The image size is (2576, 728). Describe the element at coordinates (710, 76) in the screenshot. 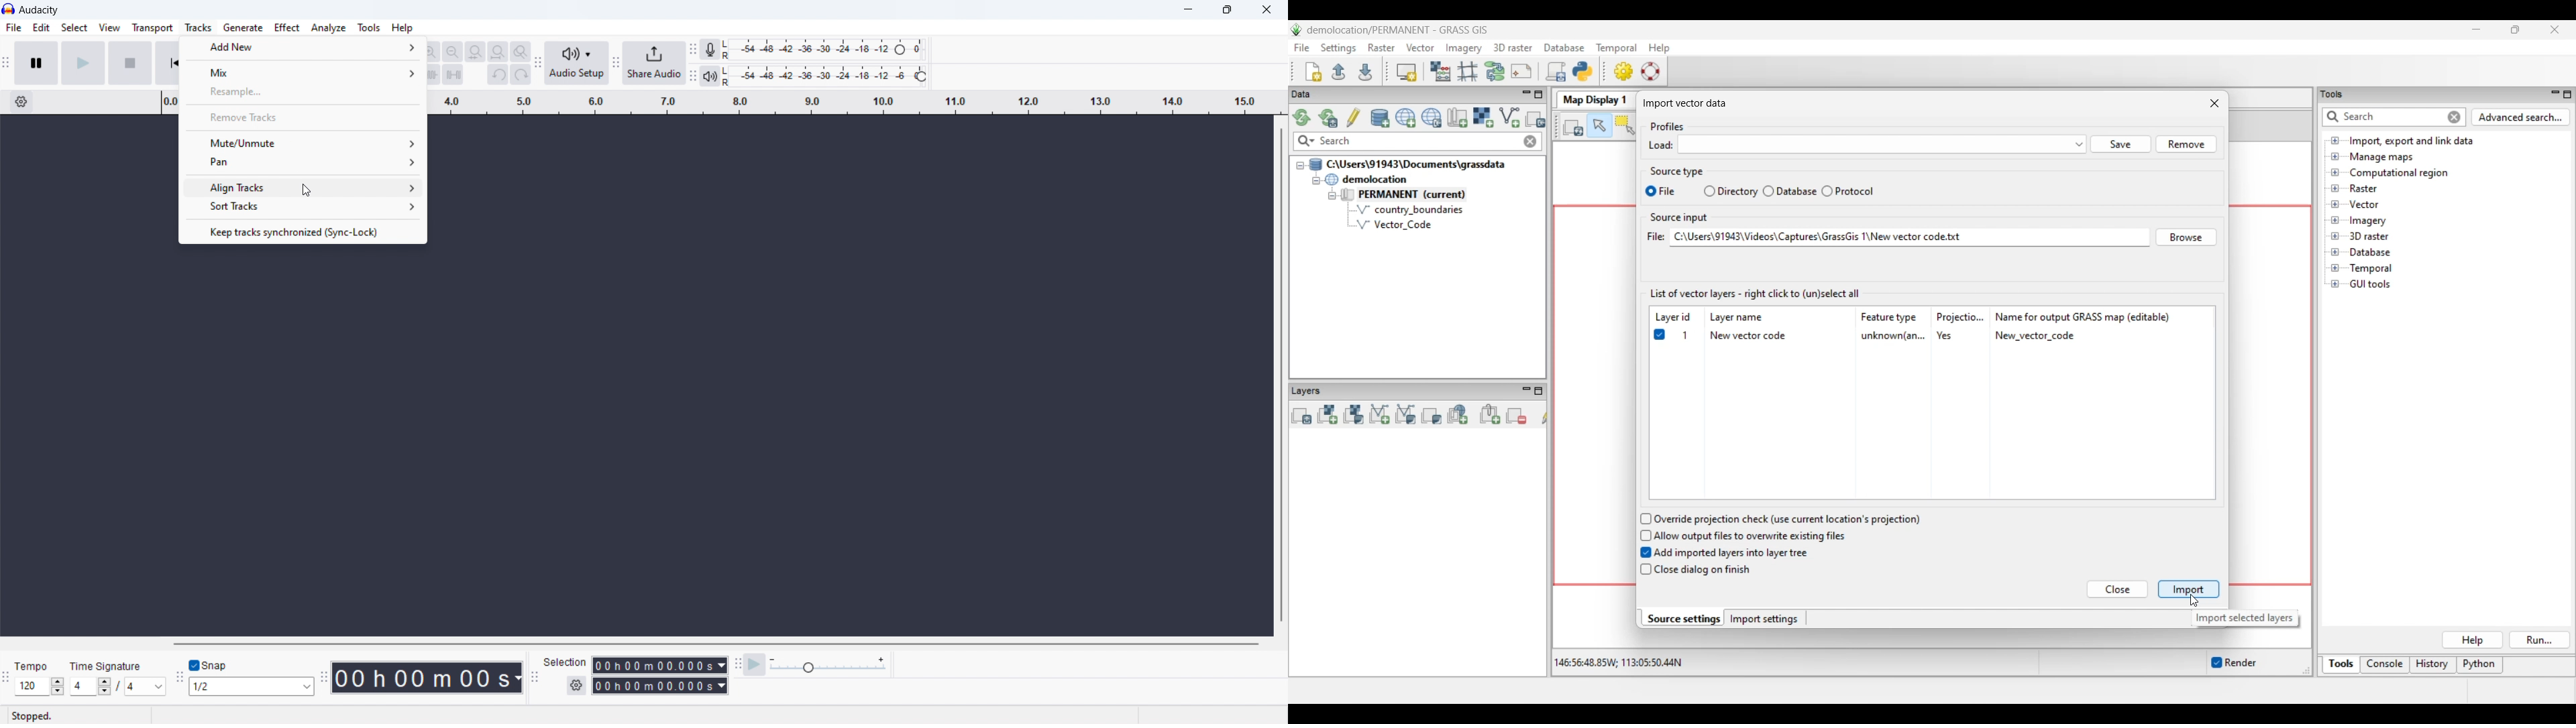

I see `playback meter` at that location.